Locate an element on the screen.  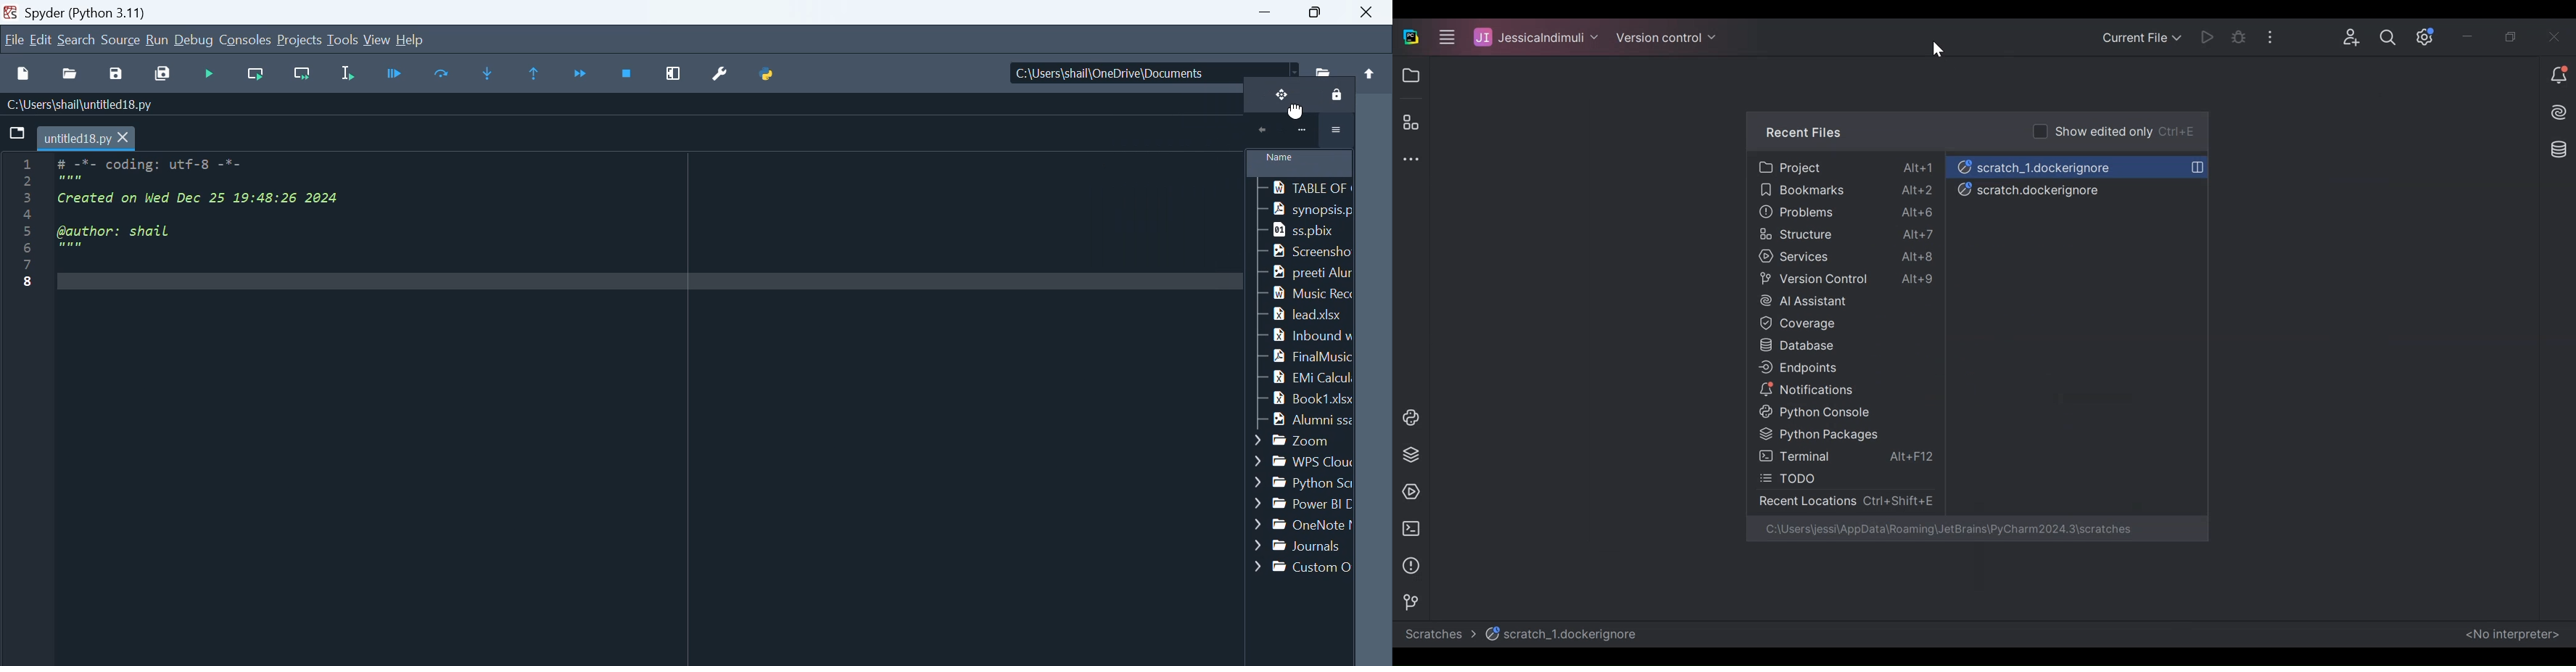
Terminal is located at coordinates (1410, 528).